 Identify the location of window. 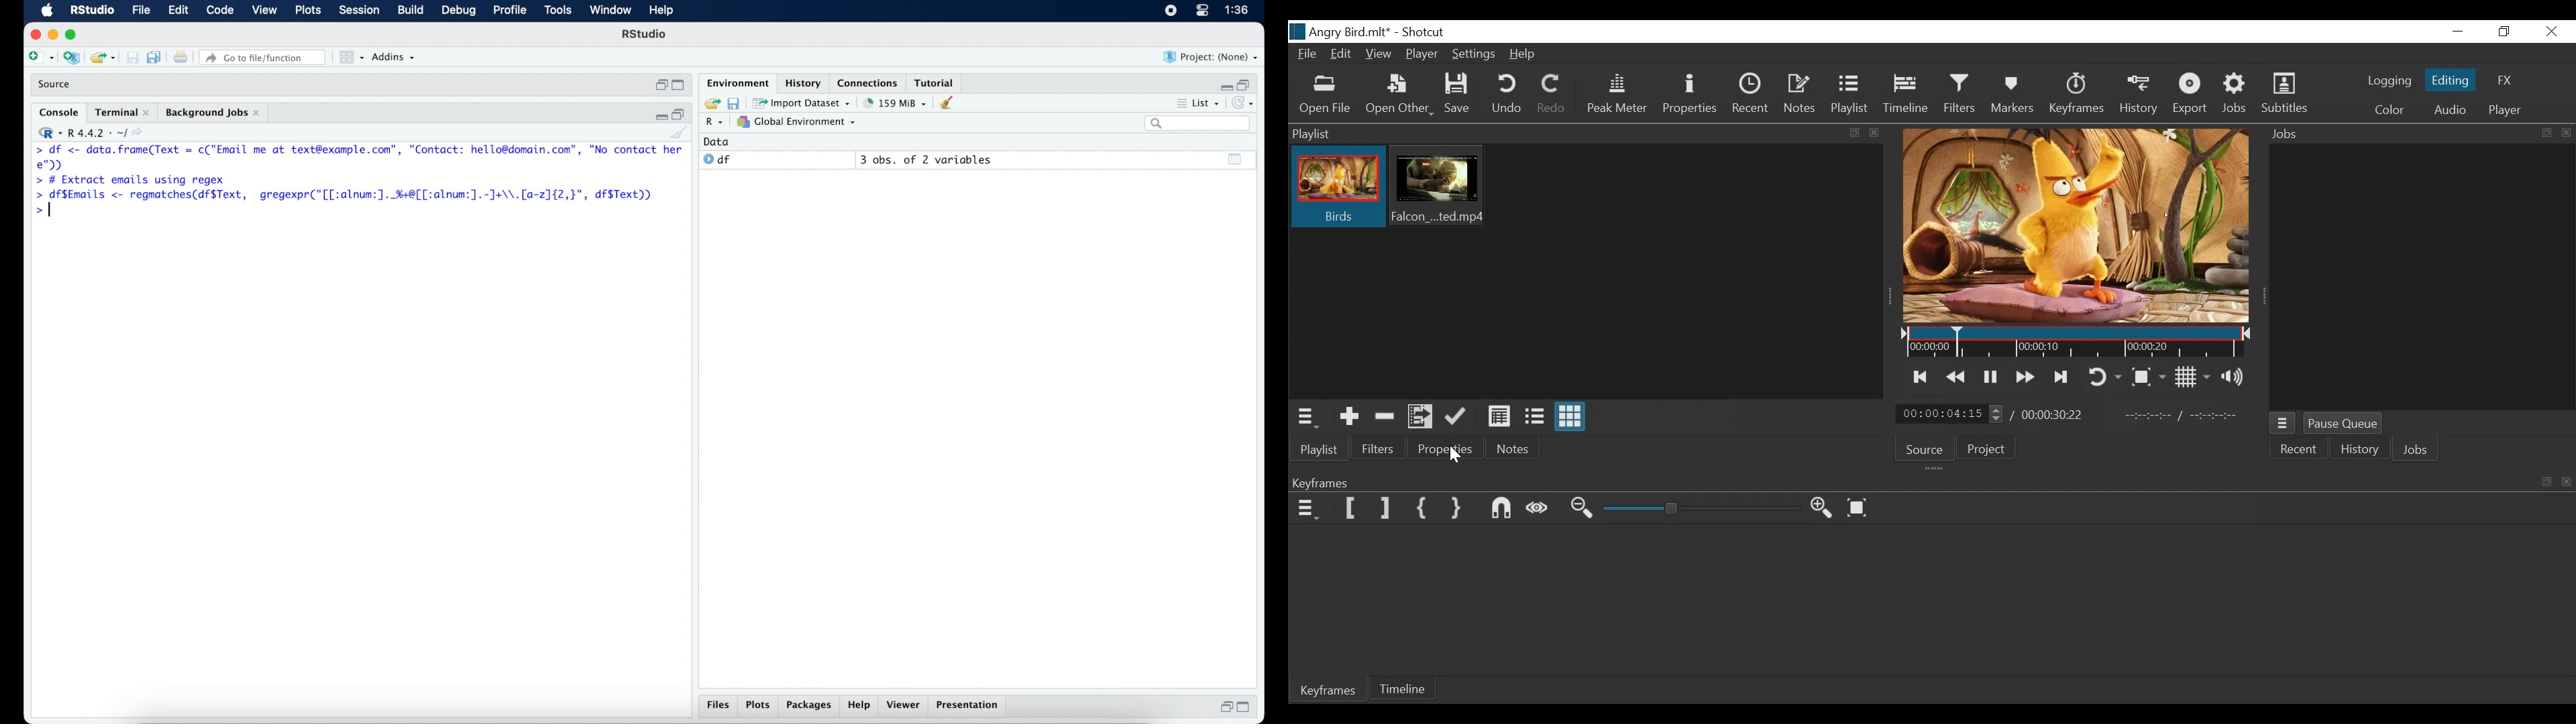
(611, 11).